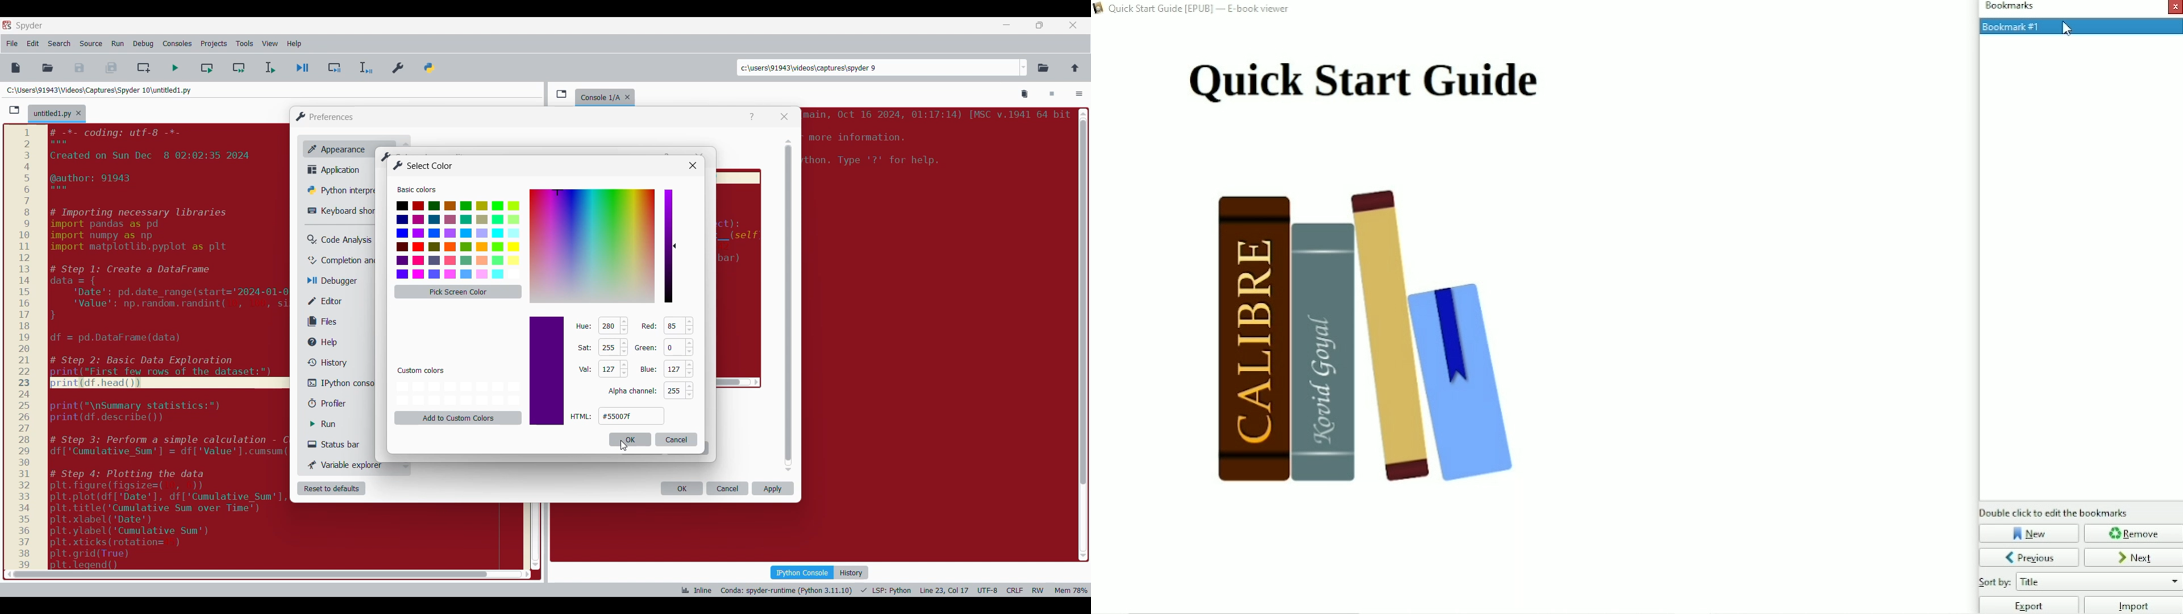  I want to click on 221, so click(608, 347).